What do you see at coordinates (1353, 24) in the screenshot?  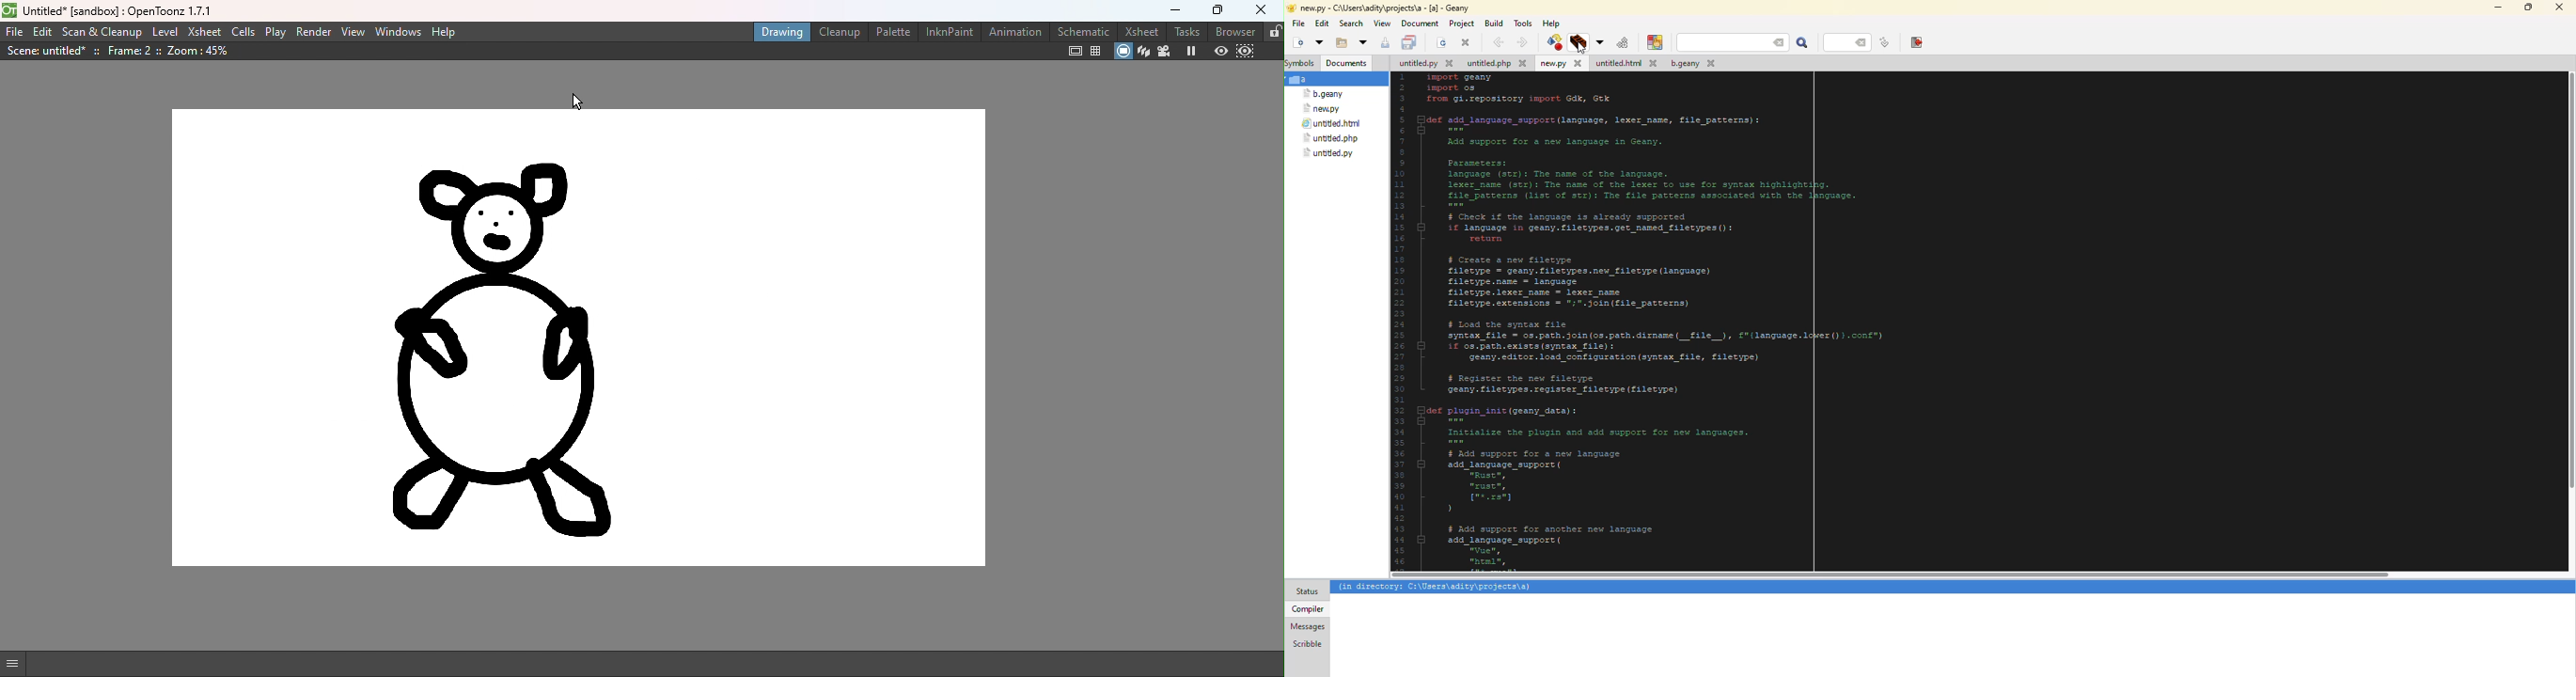 I see `search` at bounding box center [1353, 24].